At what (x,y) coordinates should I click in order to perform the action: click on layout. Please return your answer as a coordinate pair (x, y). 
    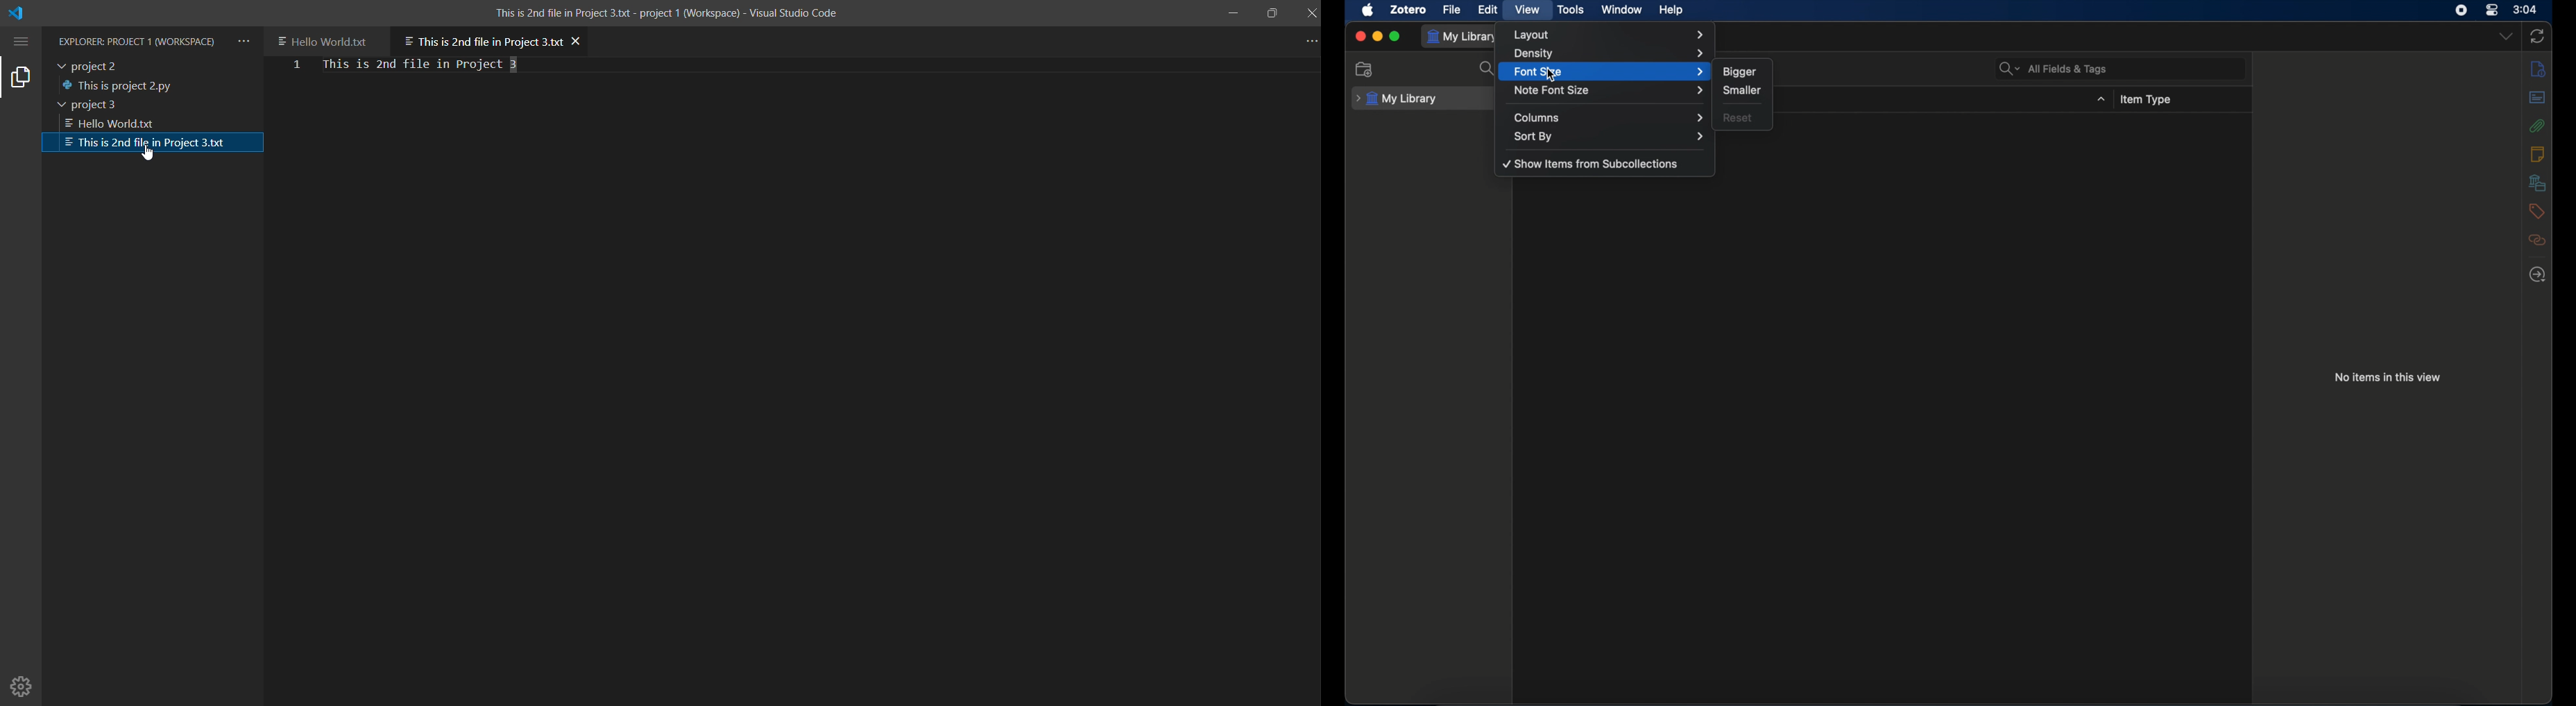
    Looking at the image, I should click on (1611, 35).